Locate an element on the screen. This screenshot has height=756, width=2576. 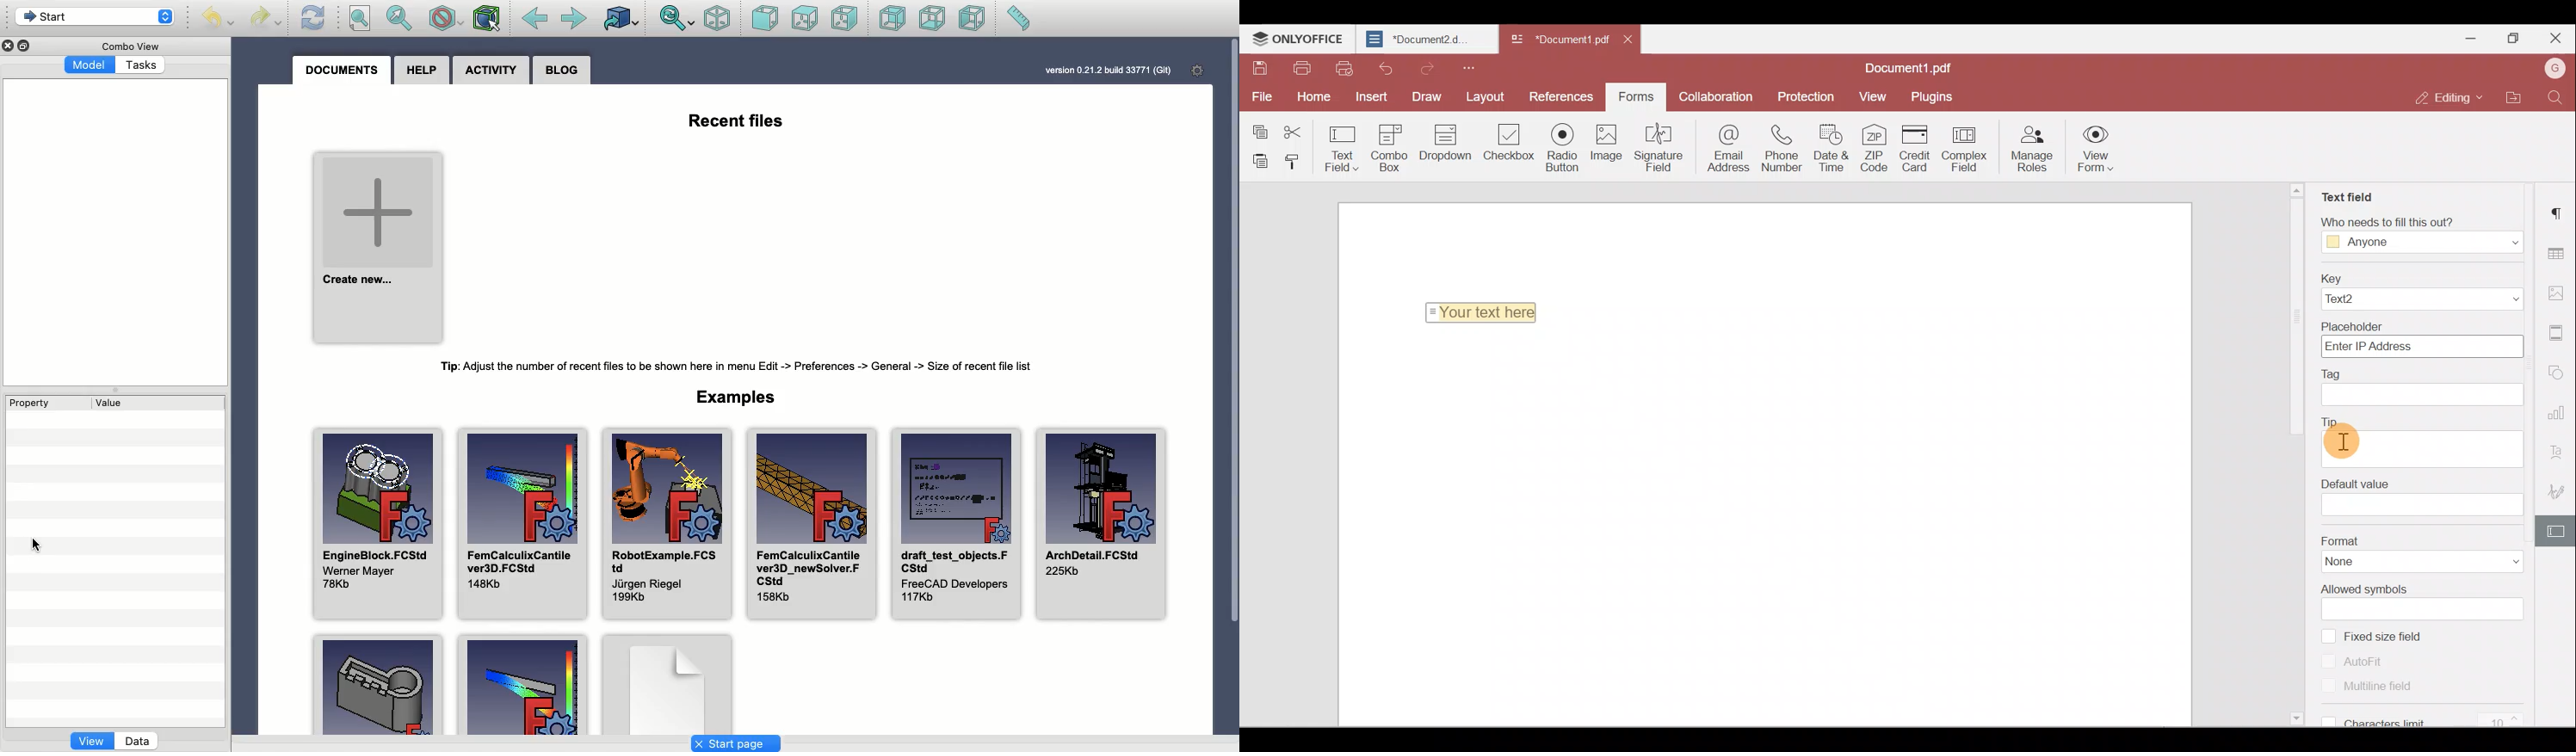
Home is located at coordinates (1317, 95).